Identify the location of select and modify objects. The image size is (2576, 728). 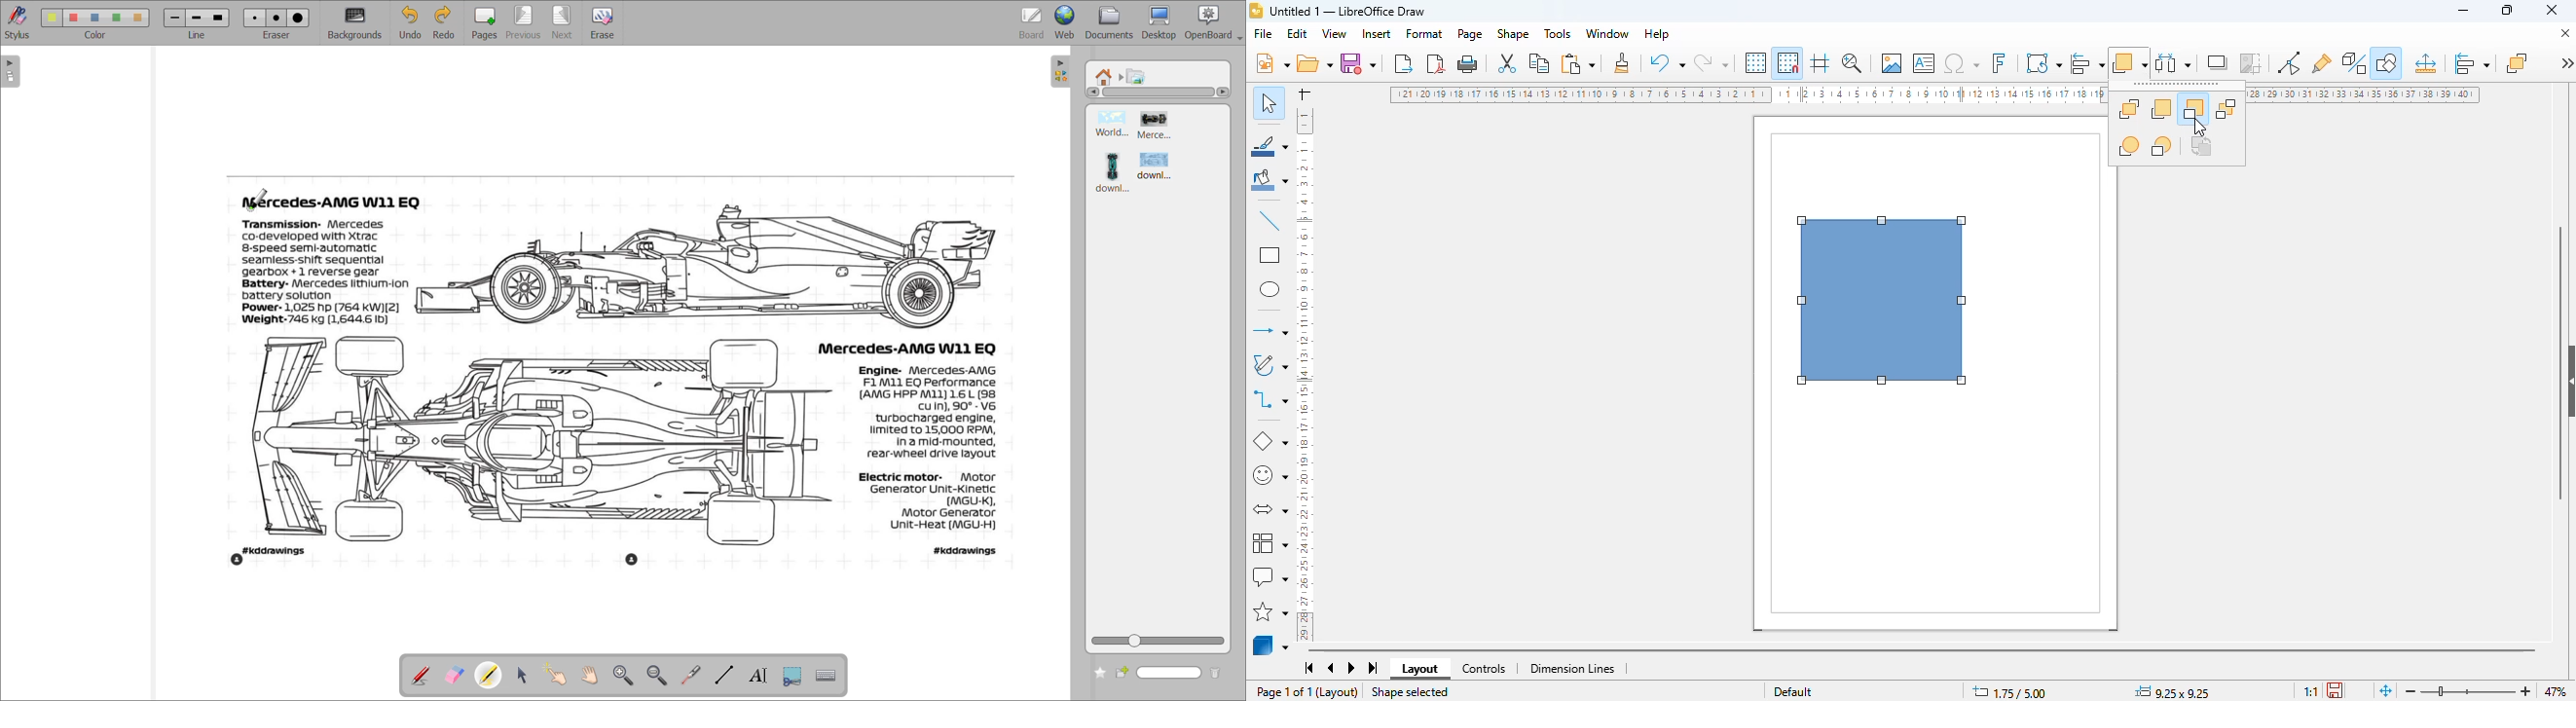
(526, 676).